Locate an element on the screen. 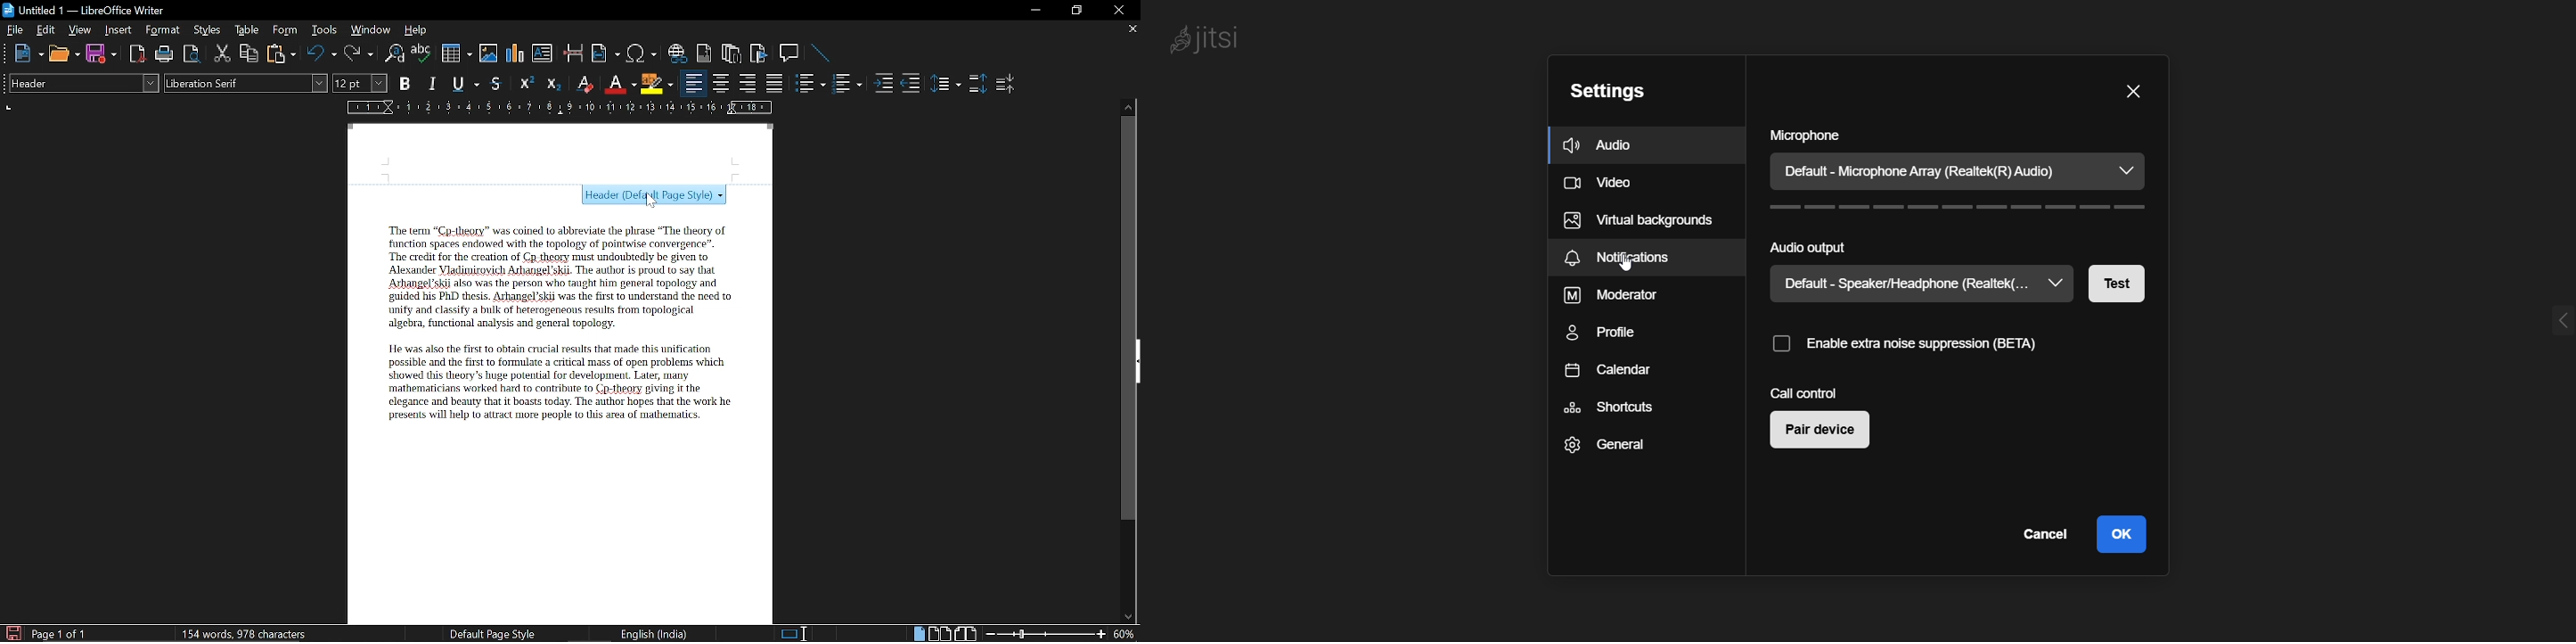 The image size is (2576, 644). export as PDF is located at coordinates (138, 55).